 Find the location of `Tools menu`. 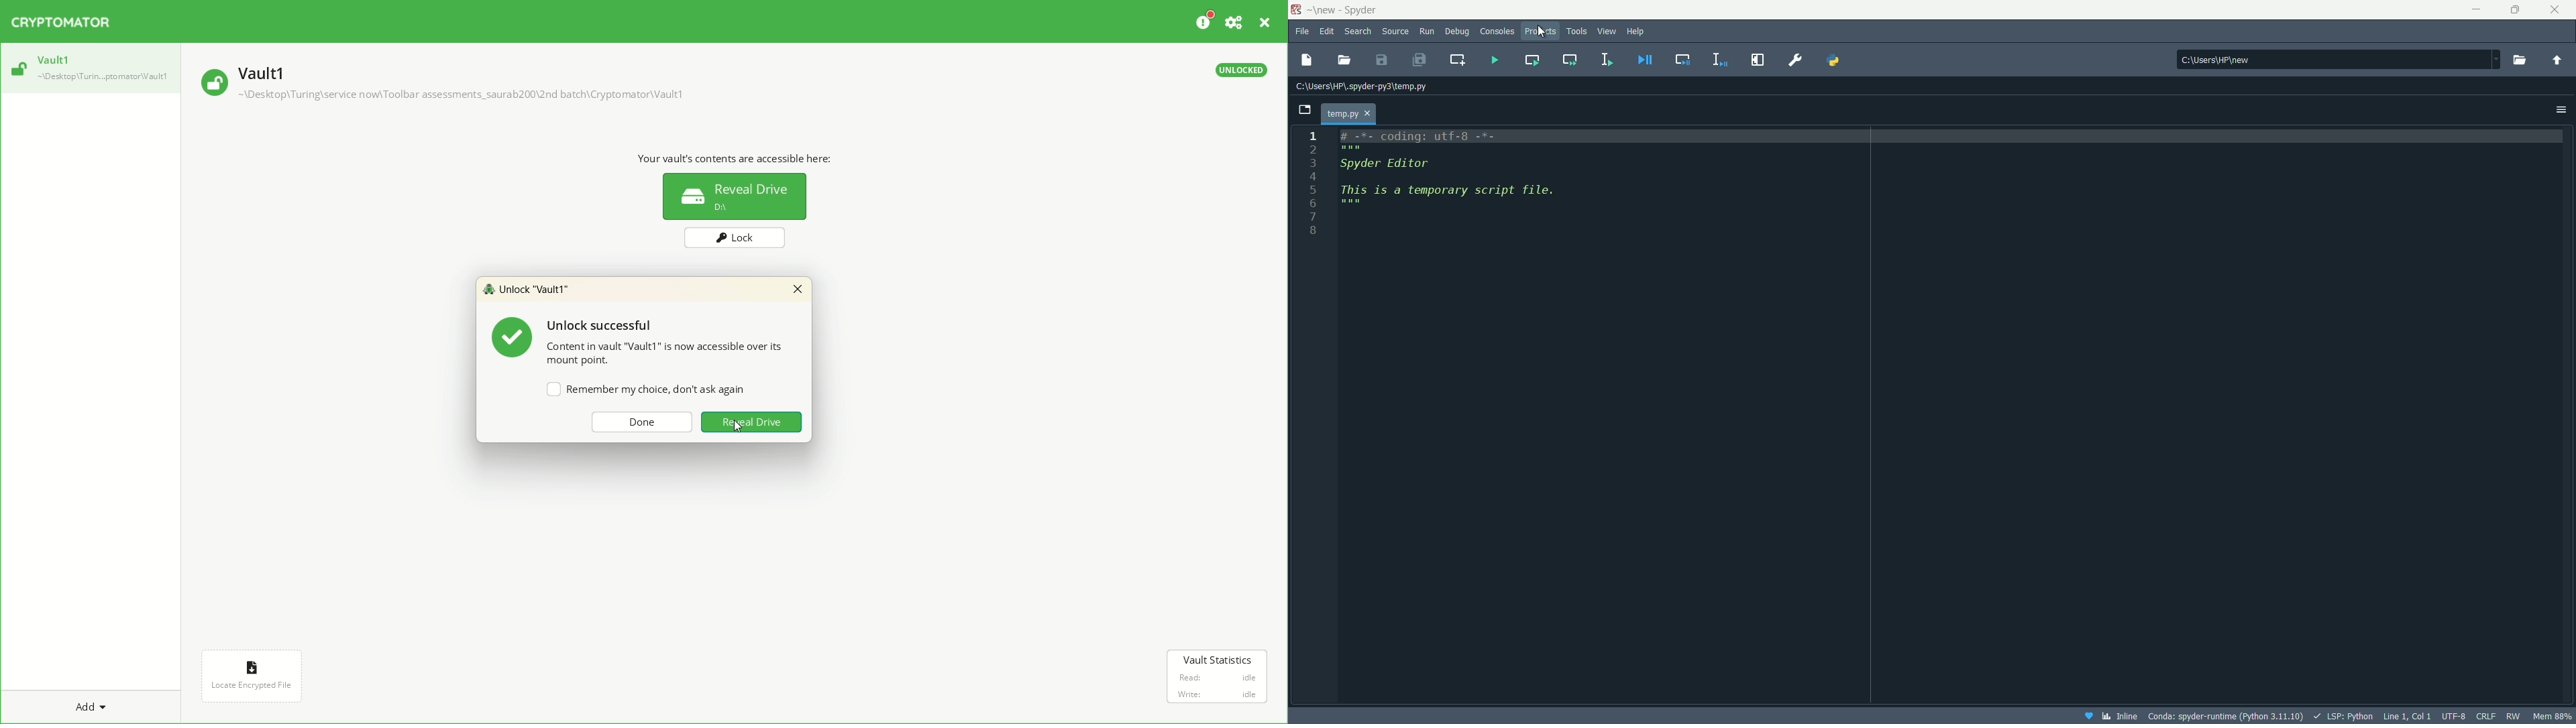

Tools menu is located at coordinates (1577, 32).